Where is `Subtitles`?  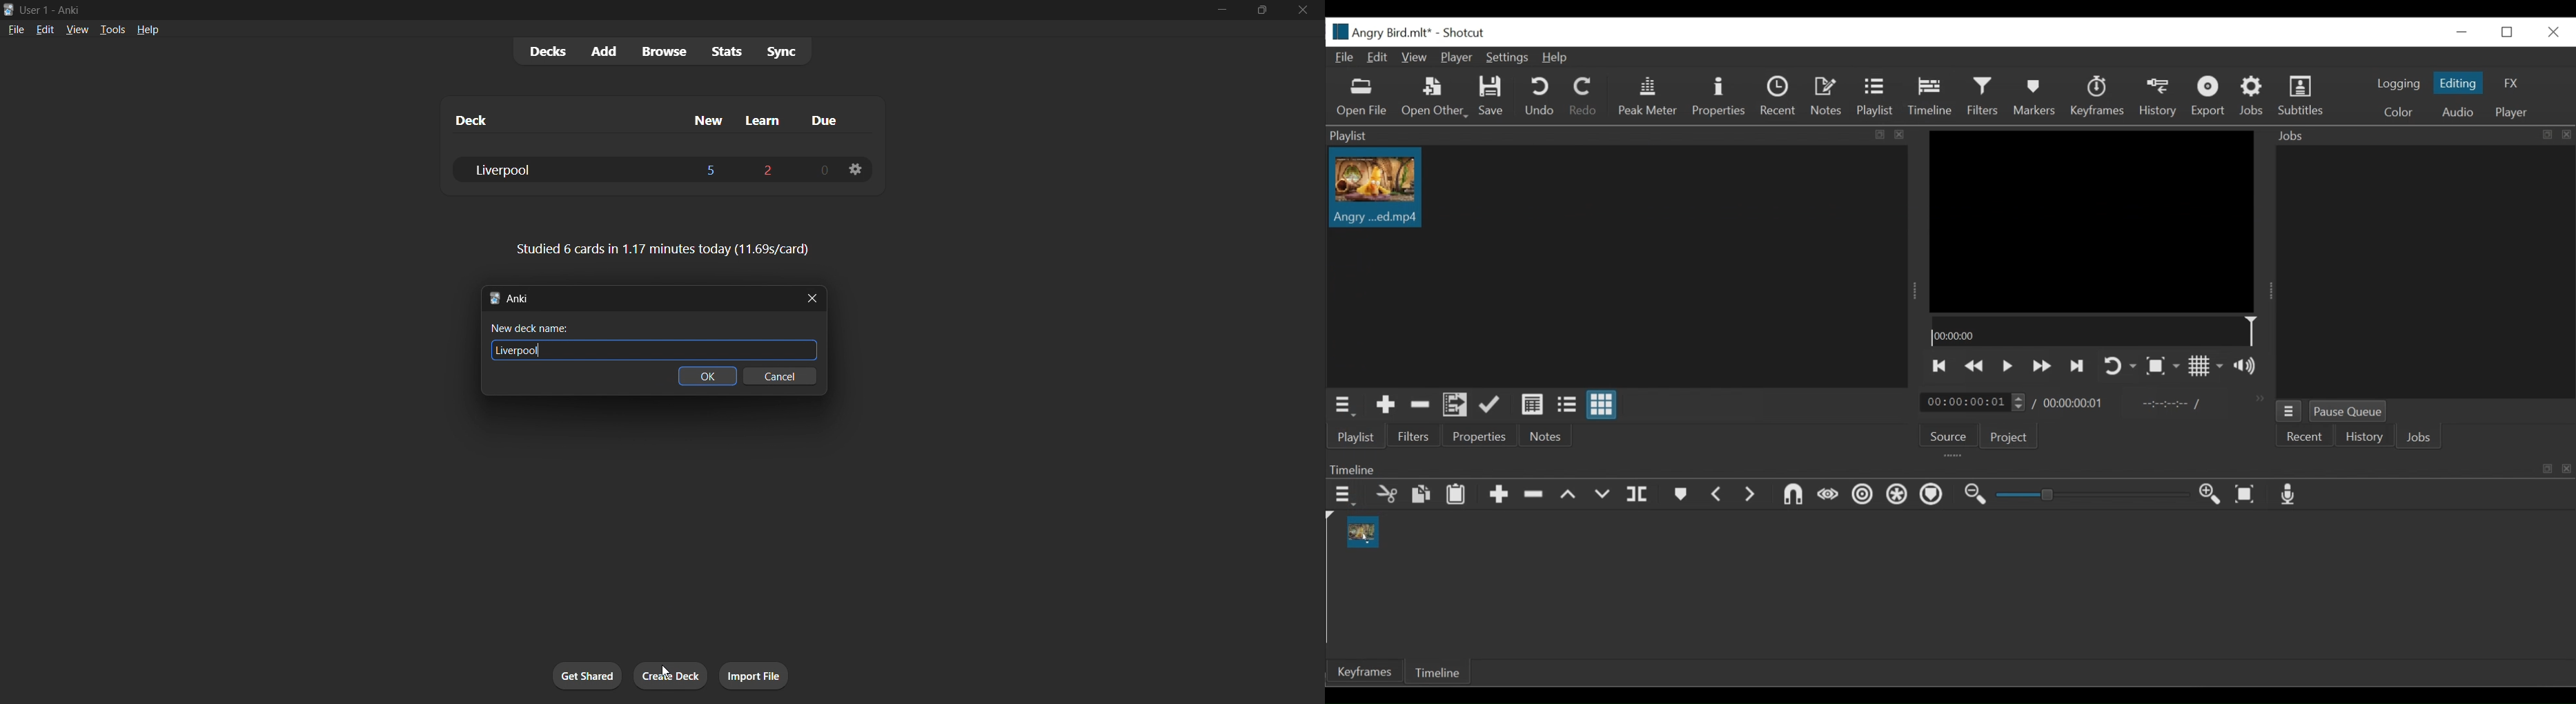 Subtitles is located at coordinates (2302, 96).